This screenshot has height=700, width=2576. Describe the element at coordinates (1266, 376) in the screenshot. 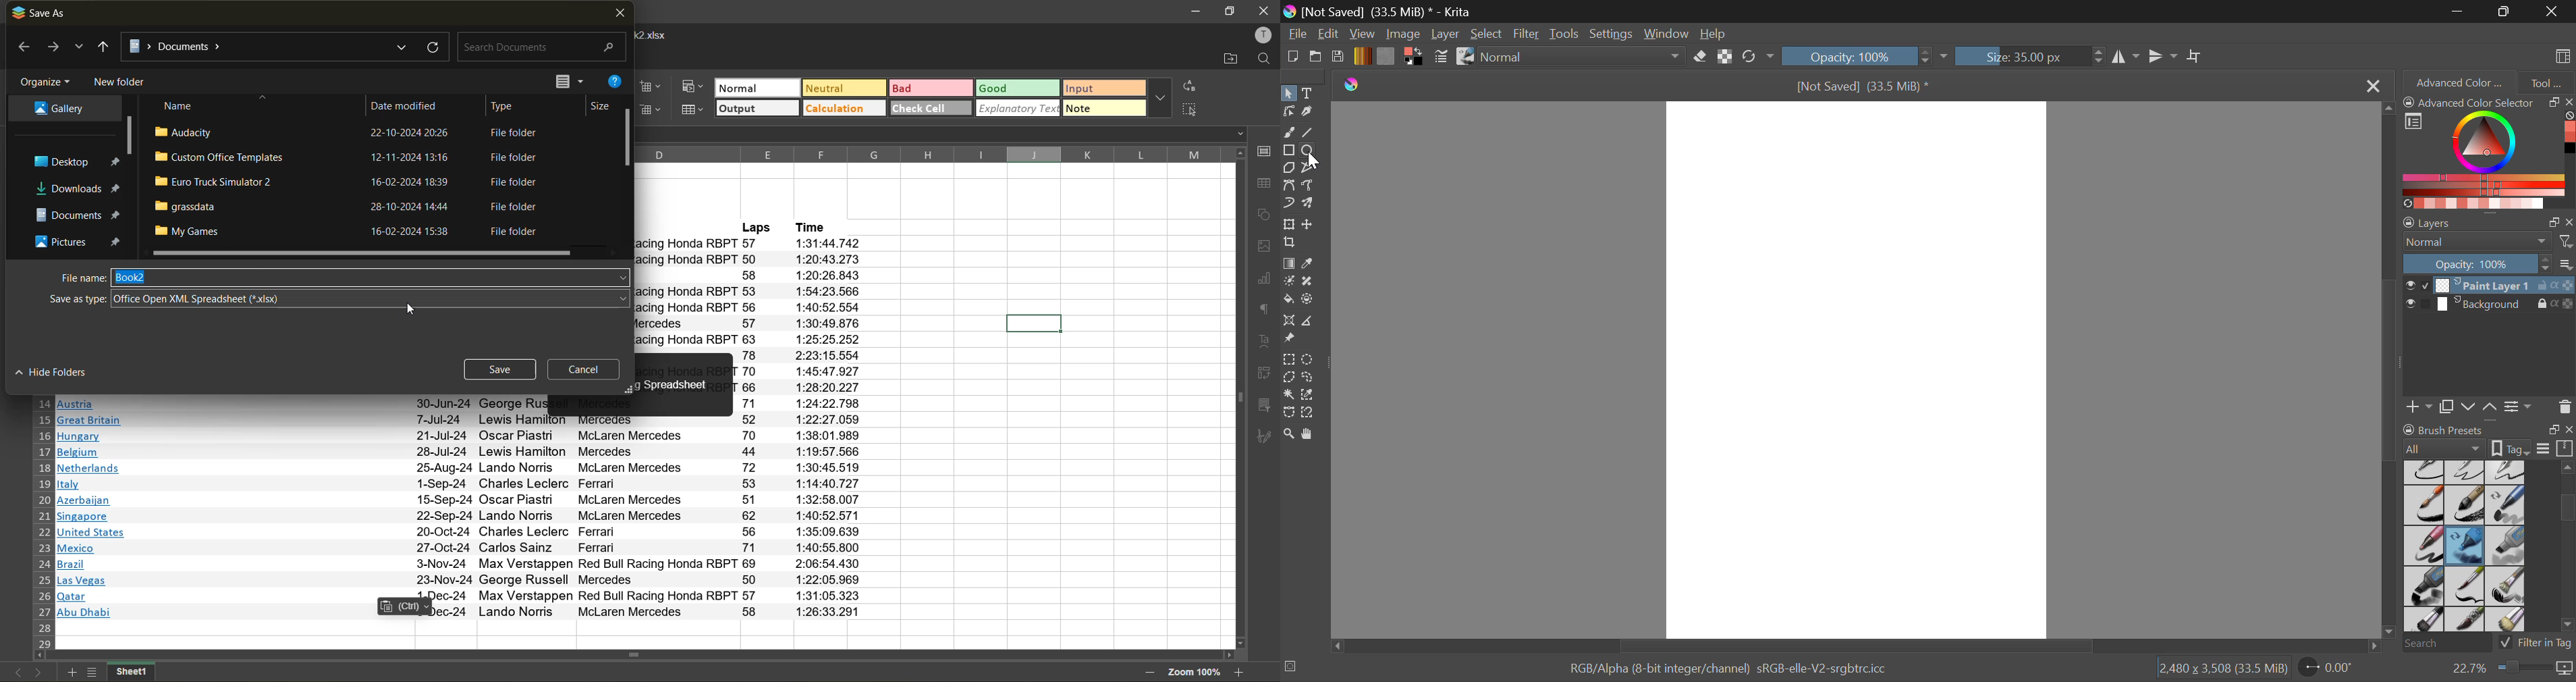

I see `pivot table` at that location.